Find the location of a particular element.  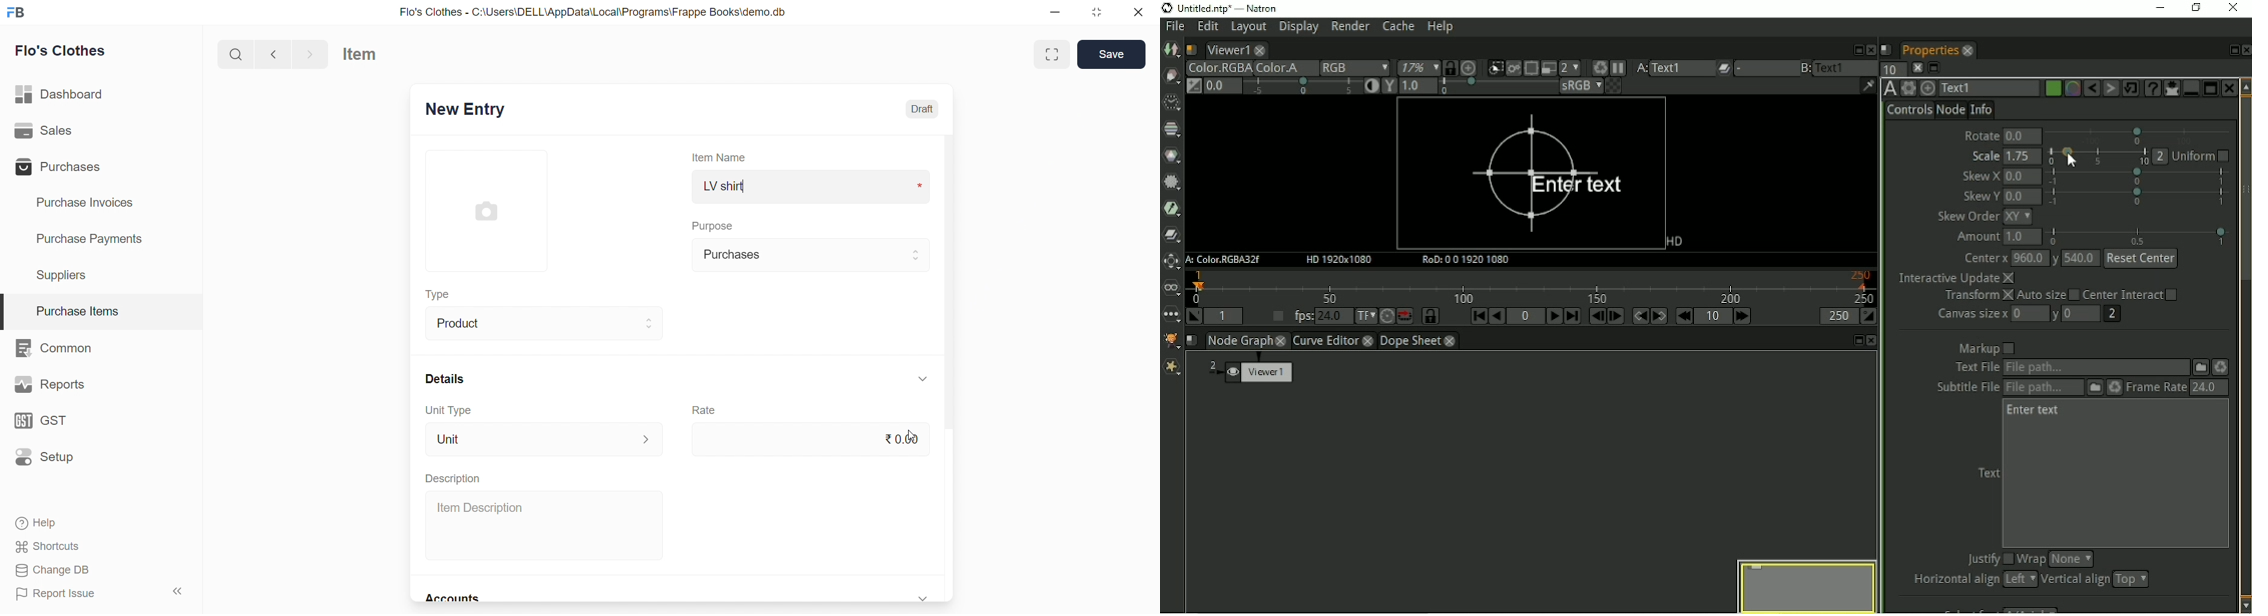

Dashboard is located at coordinates (65, 92).